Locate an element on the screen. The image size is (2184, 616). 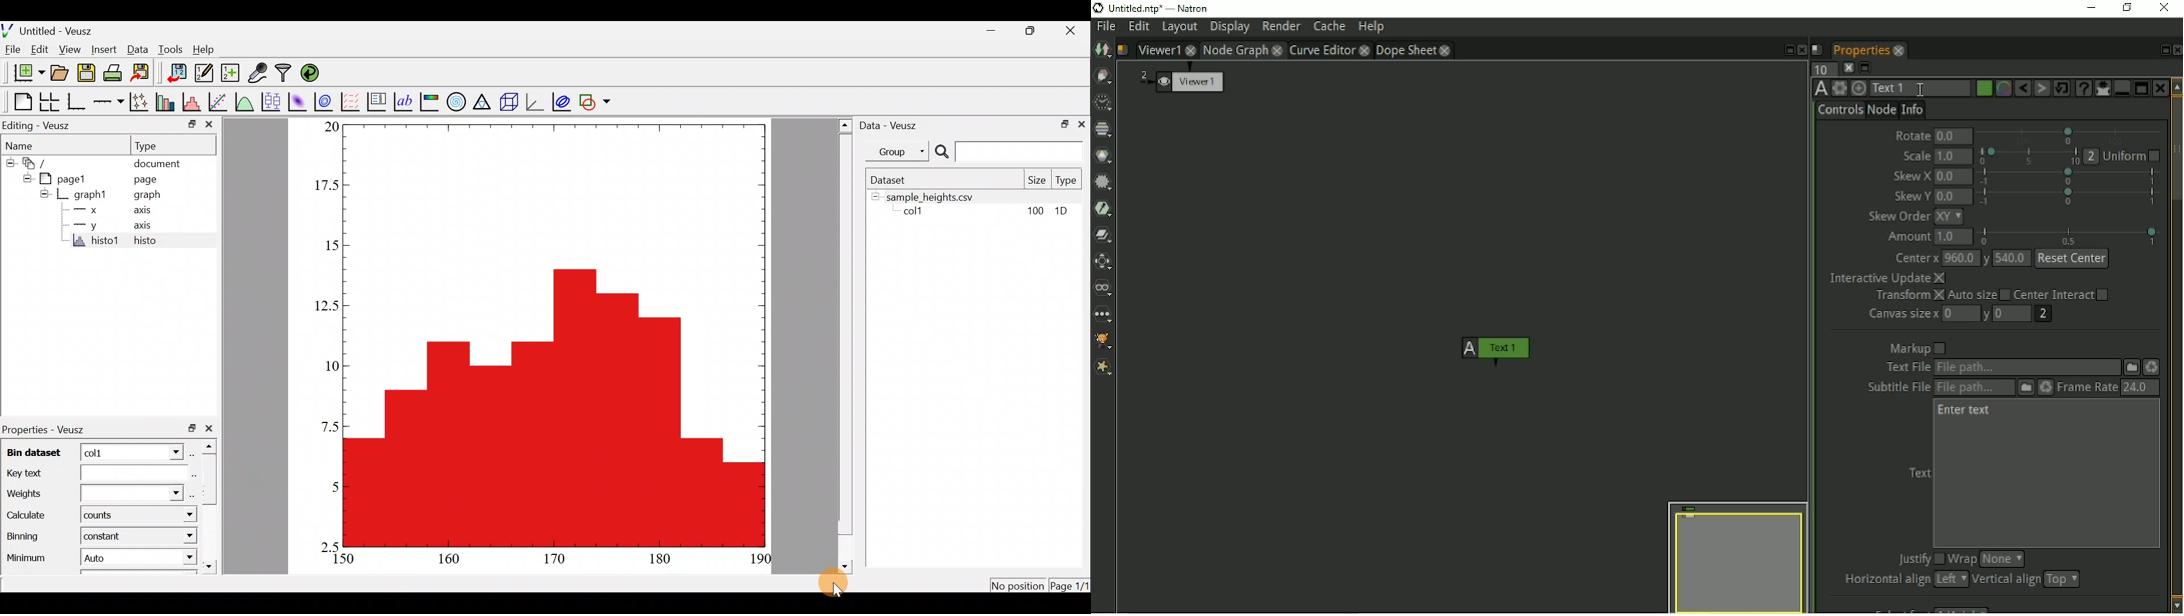
Page 1/1 is located at coordinates (1069, 587).